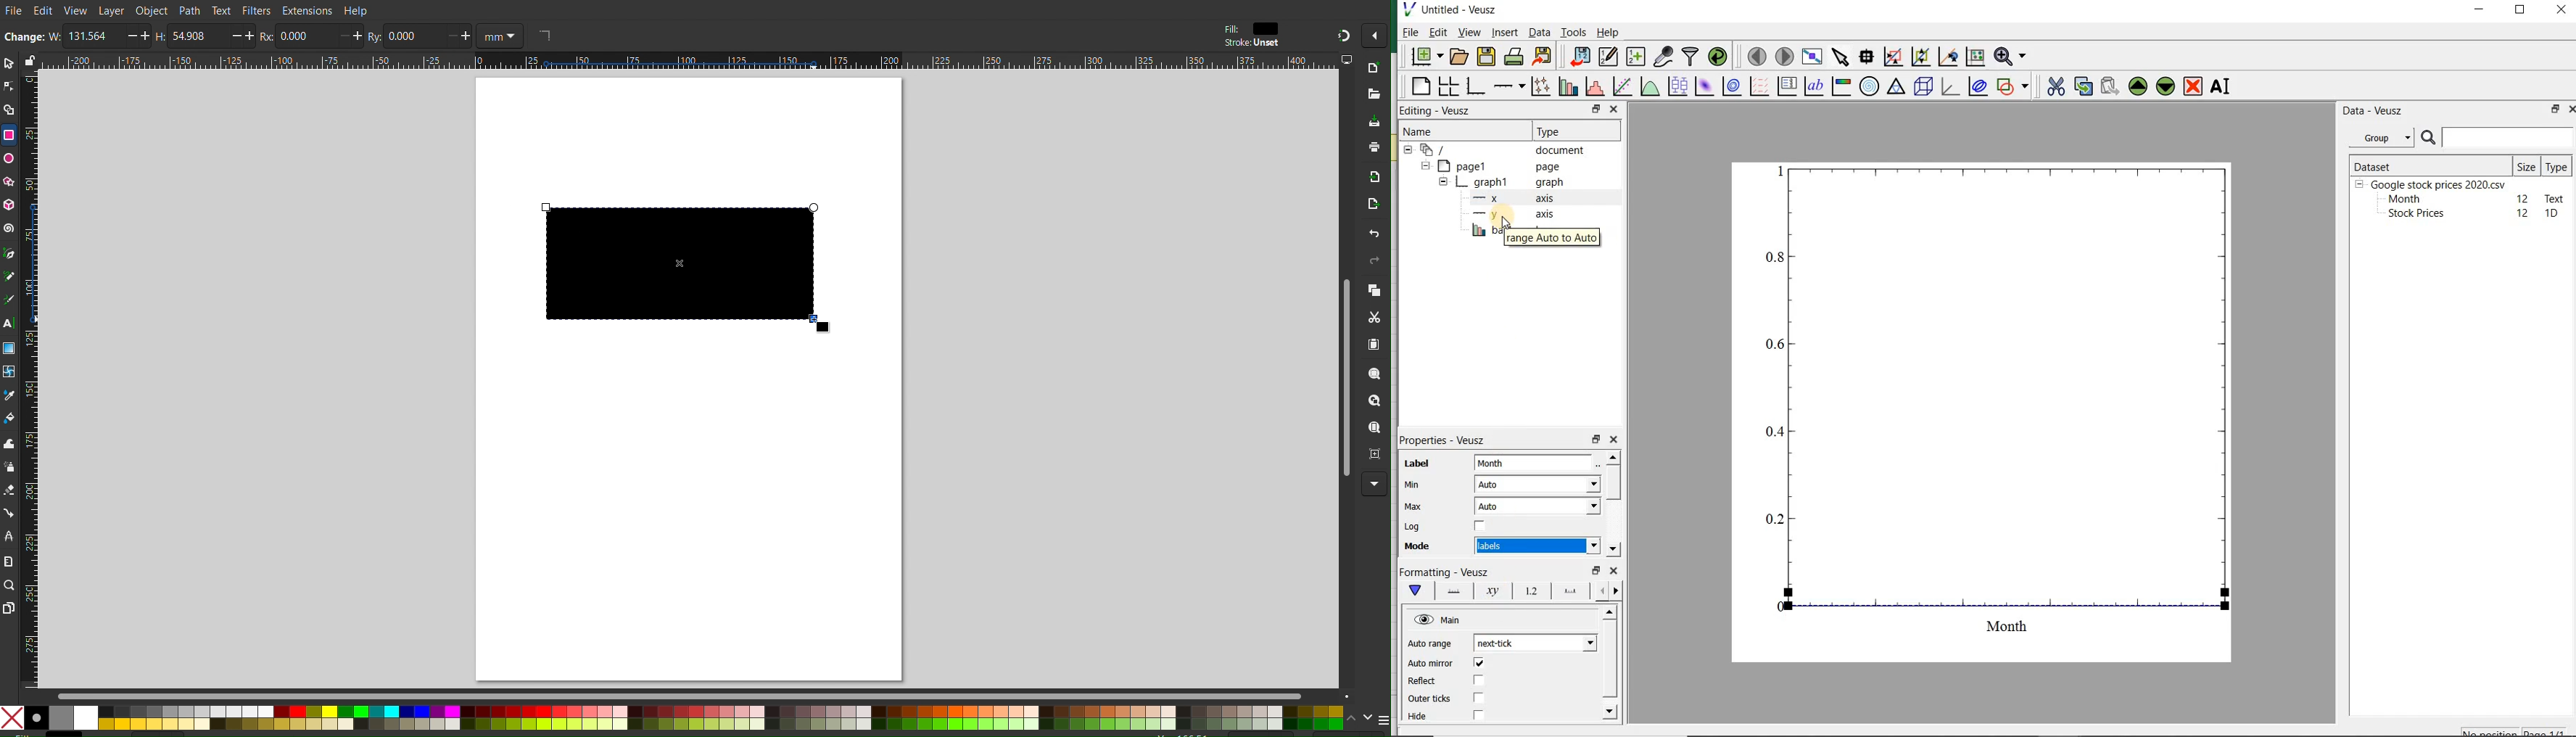  What do you see at coordinates (1437, 32) in the screenshot?
I see `Edit` at bounding box center [1437, 32].